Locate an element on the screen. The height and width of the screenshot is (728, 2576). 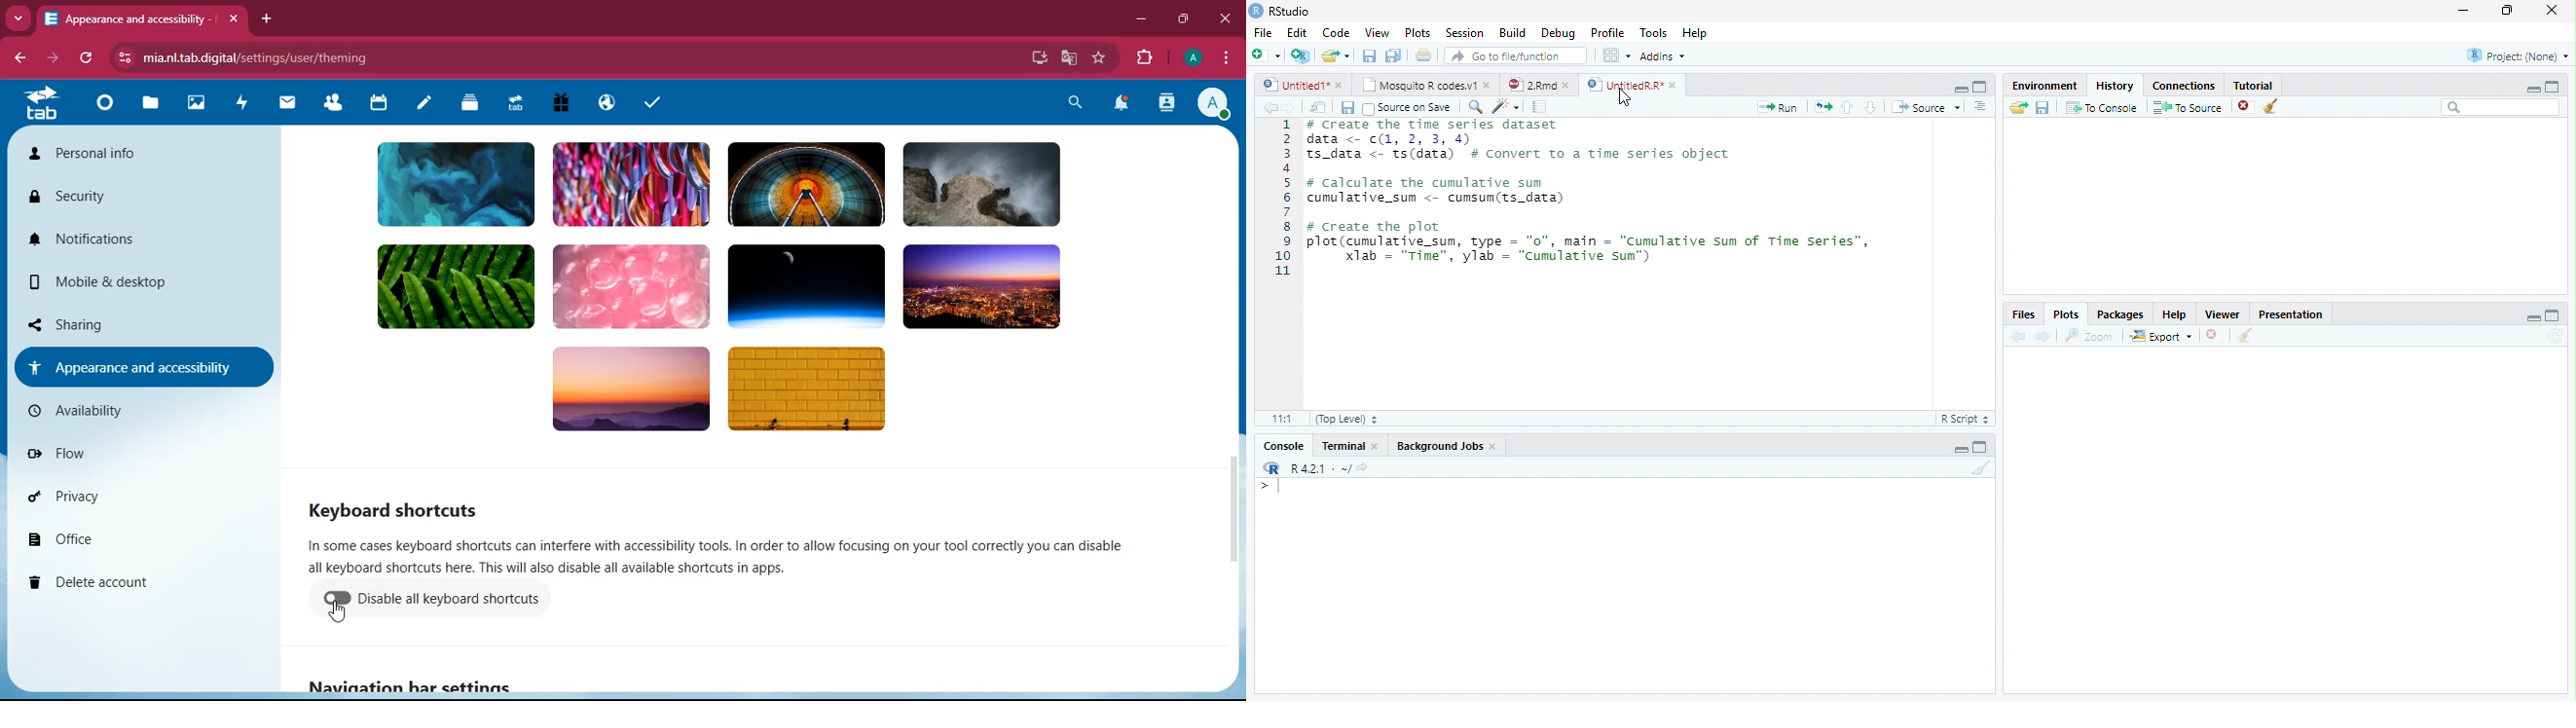
Debug is located at coordinates (1562, 34).